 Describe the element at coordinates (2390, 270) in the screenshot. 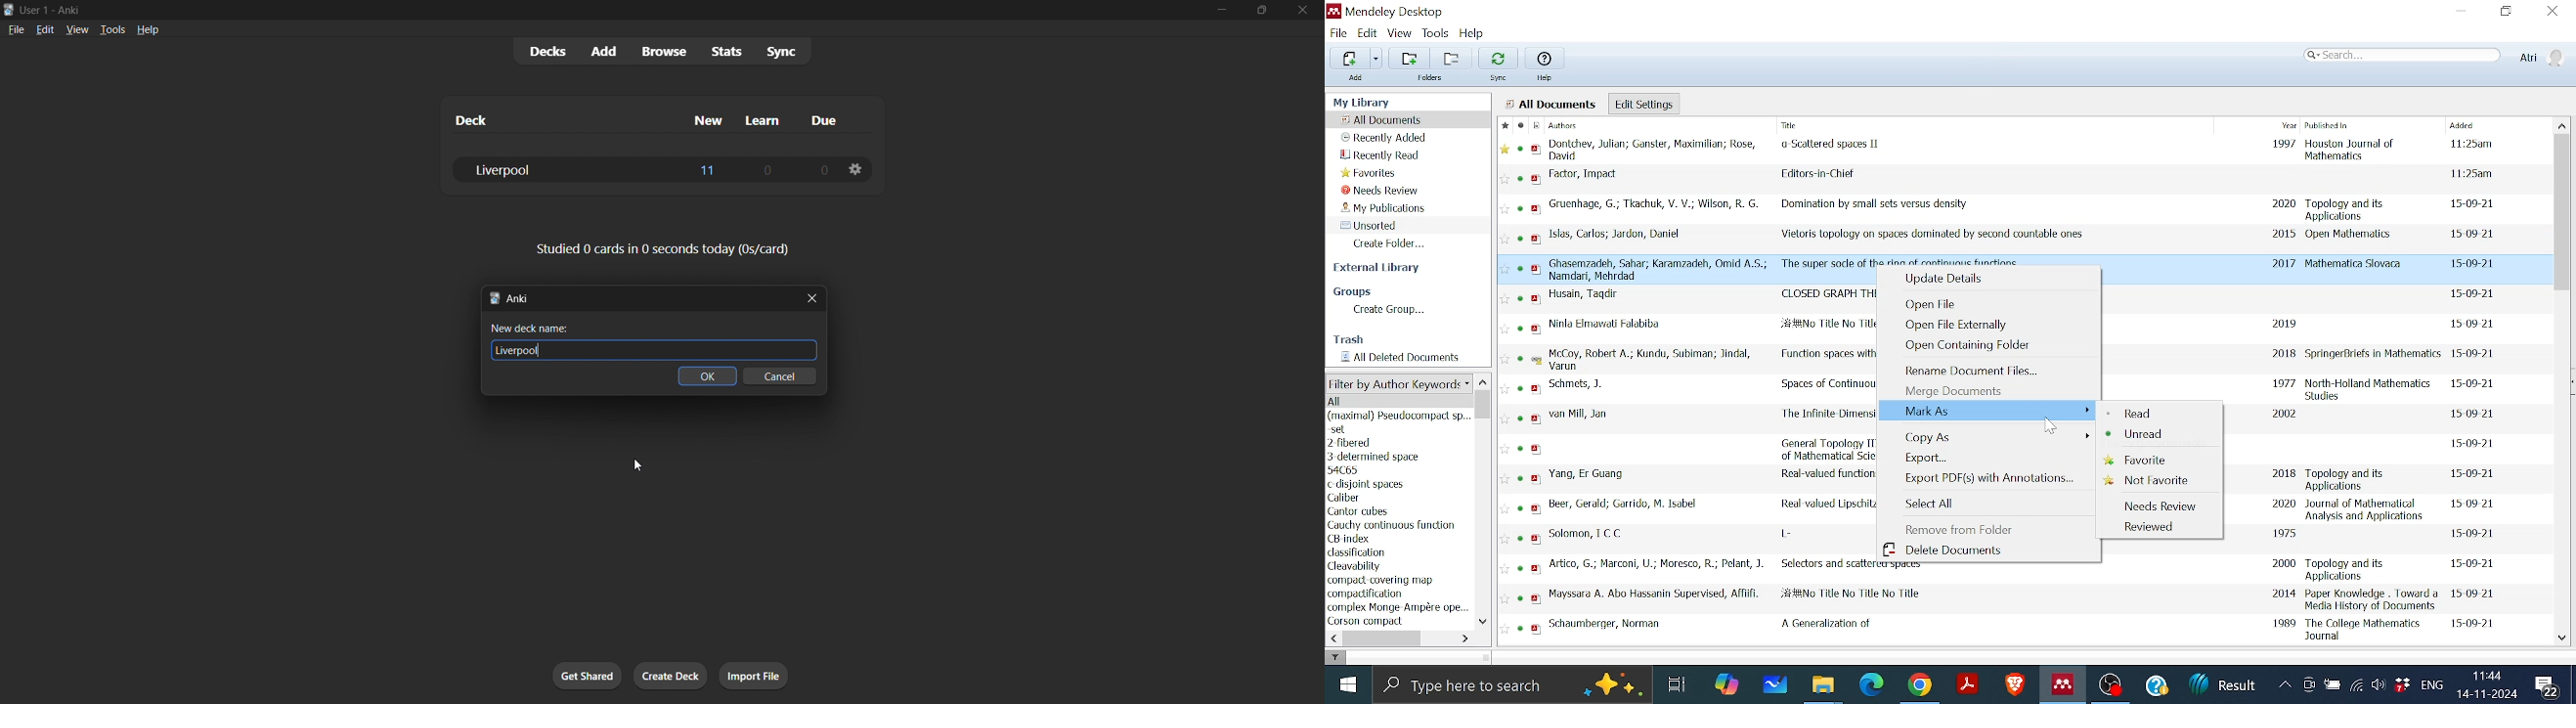

I see `text` at that location.